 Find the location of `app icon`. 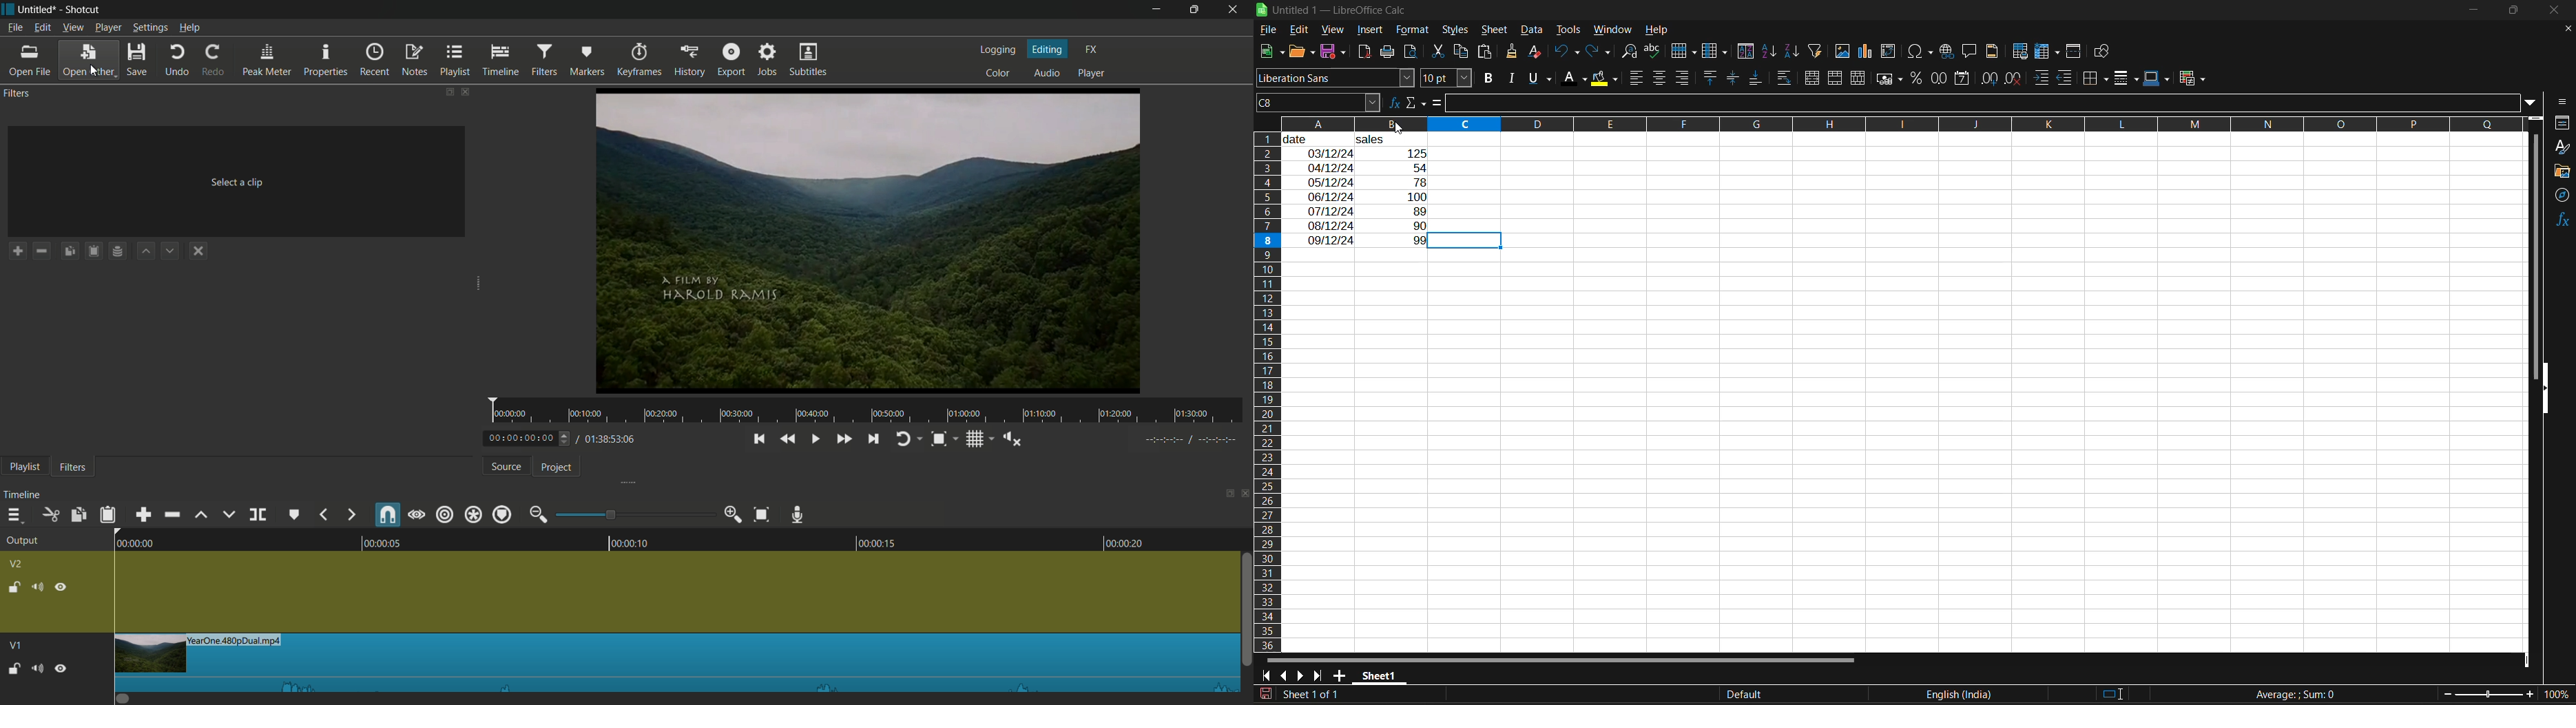

app icon is located at coordinates (8, 8).